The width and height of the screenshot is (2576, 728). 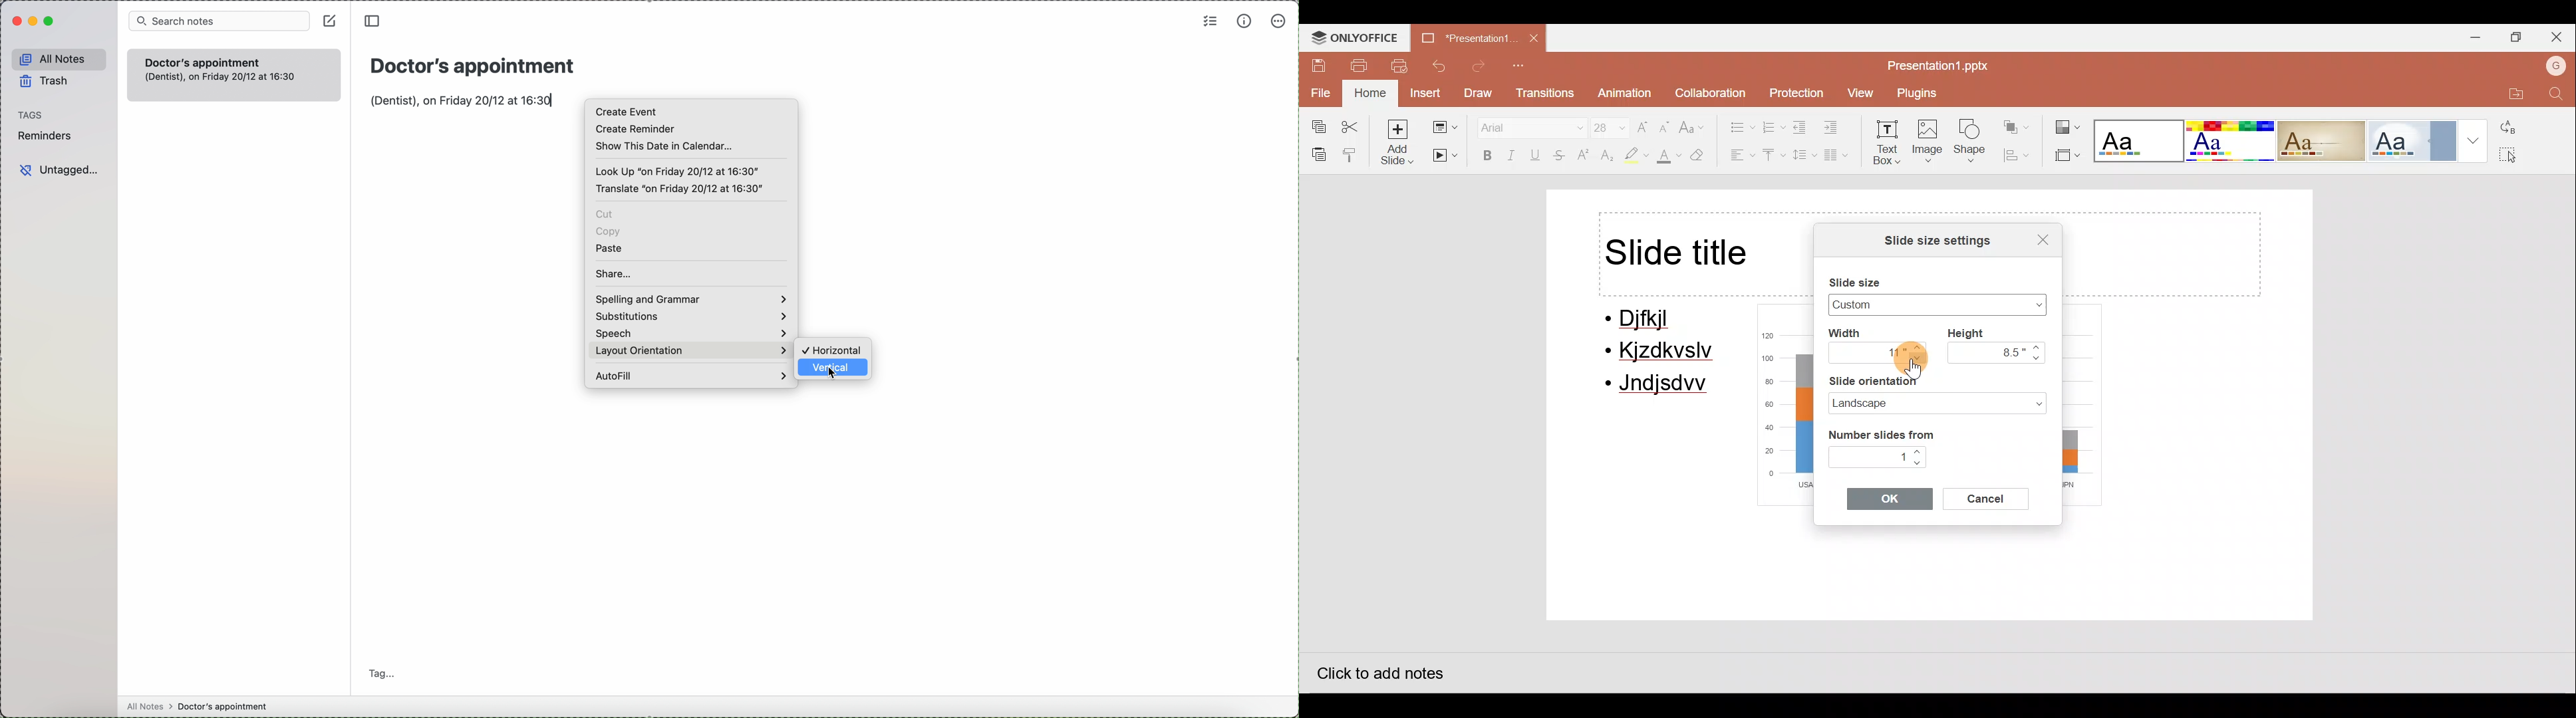 I want to click on reminders, so click(x=48, y=136).